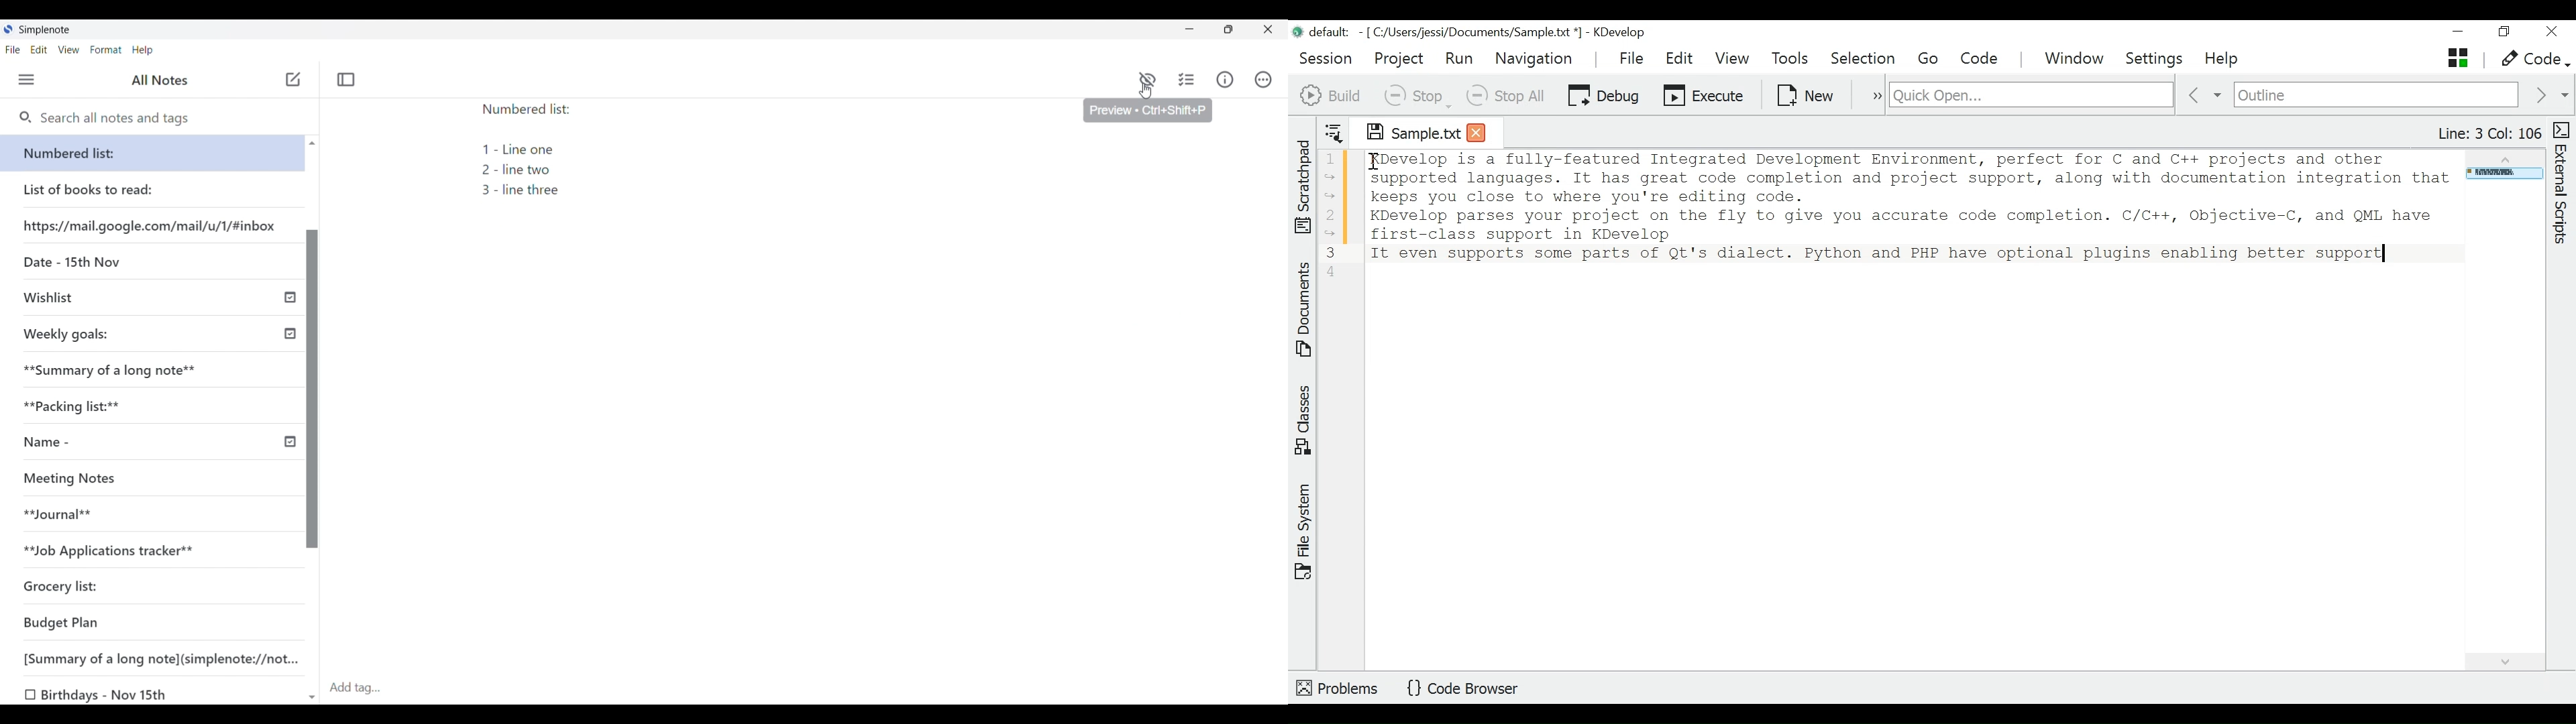  I want to click on Close tab, so click(1477, 131).